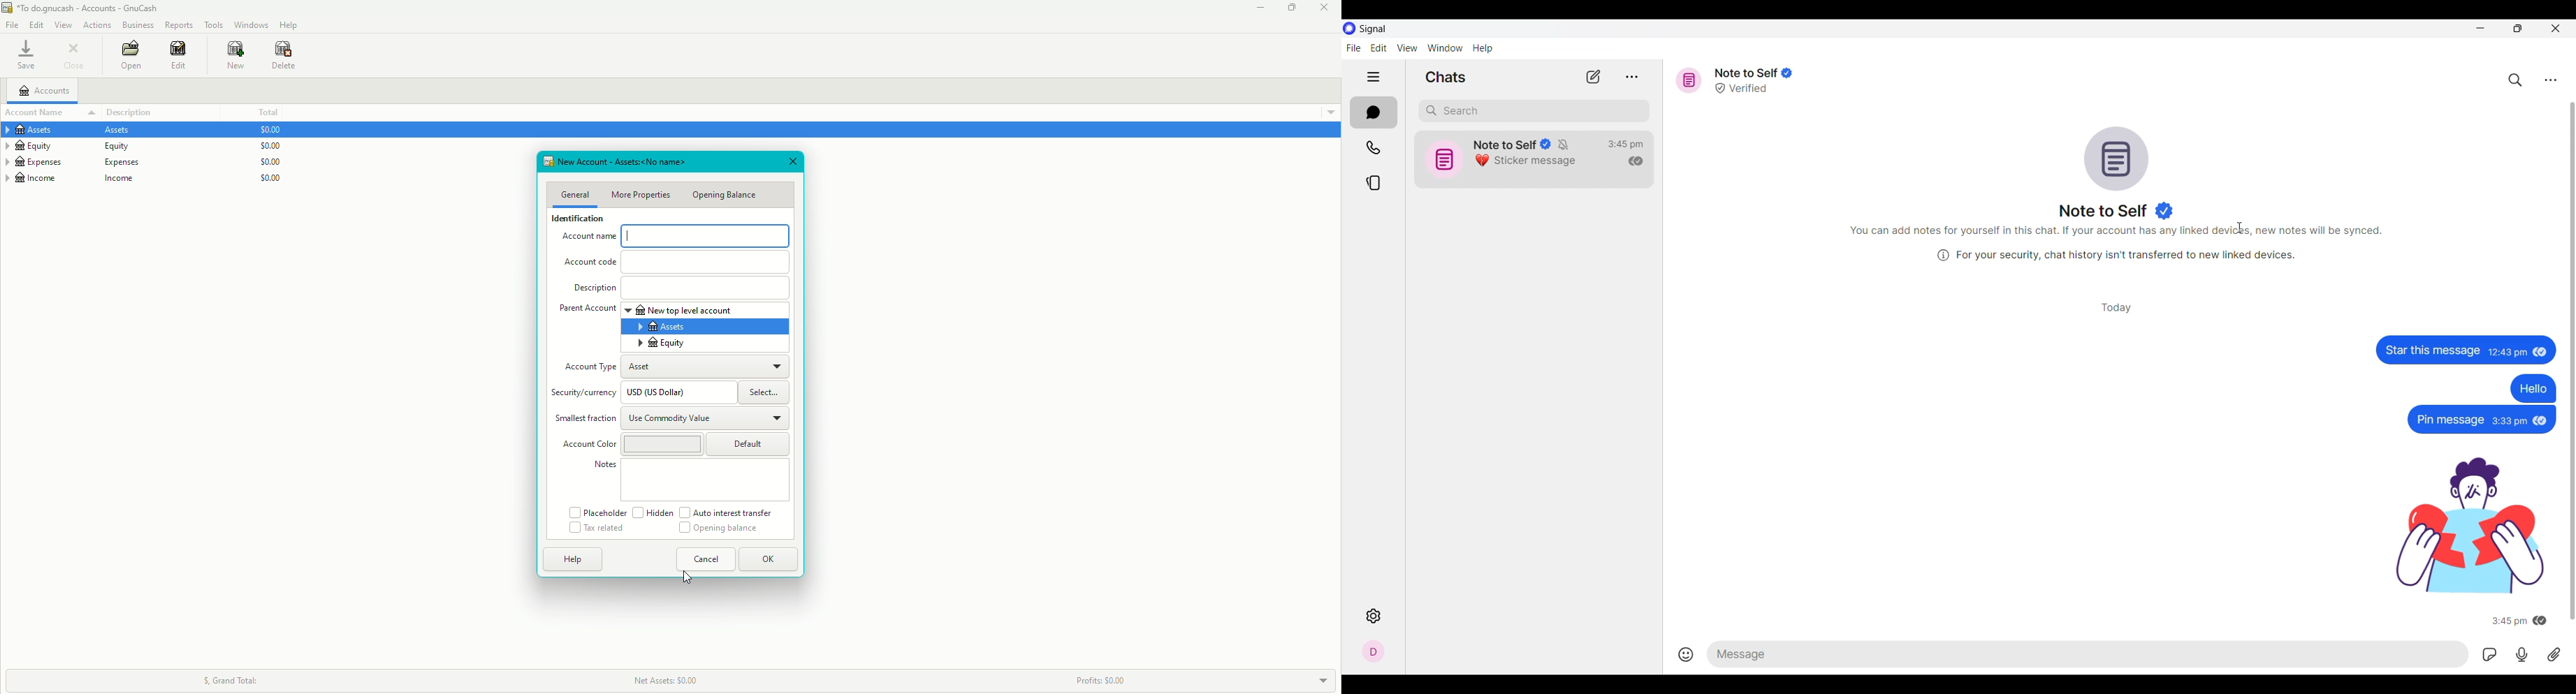 The height and width of the screenshot is (700, 2576). What do you see at coordinates (2507, 352) in the screenshot?
I see `12:43 pm` at bounding box center [2507, 352].